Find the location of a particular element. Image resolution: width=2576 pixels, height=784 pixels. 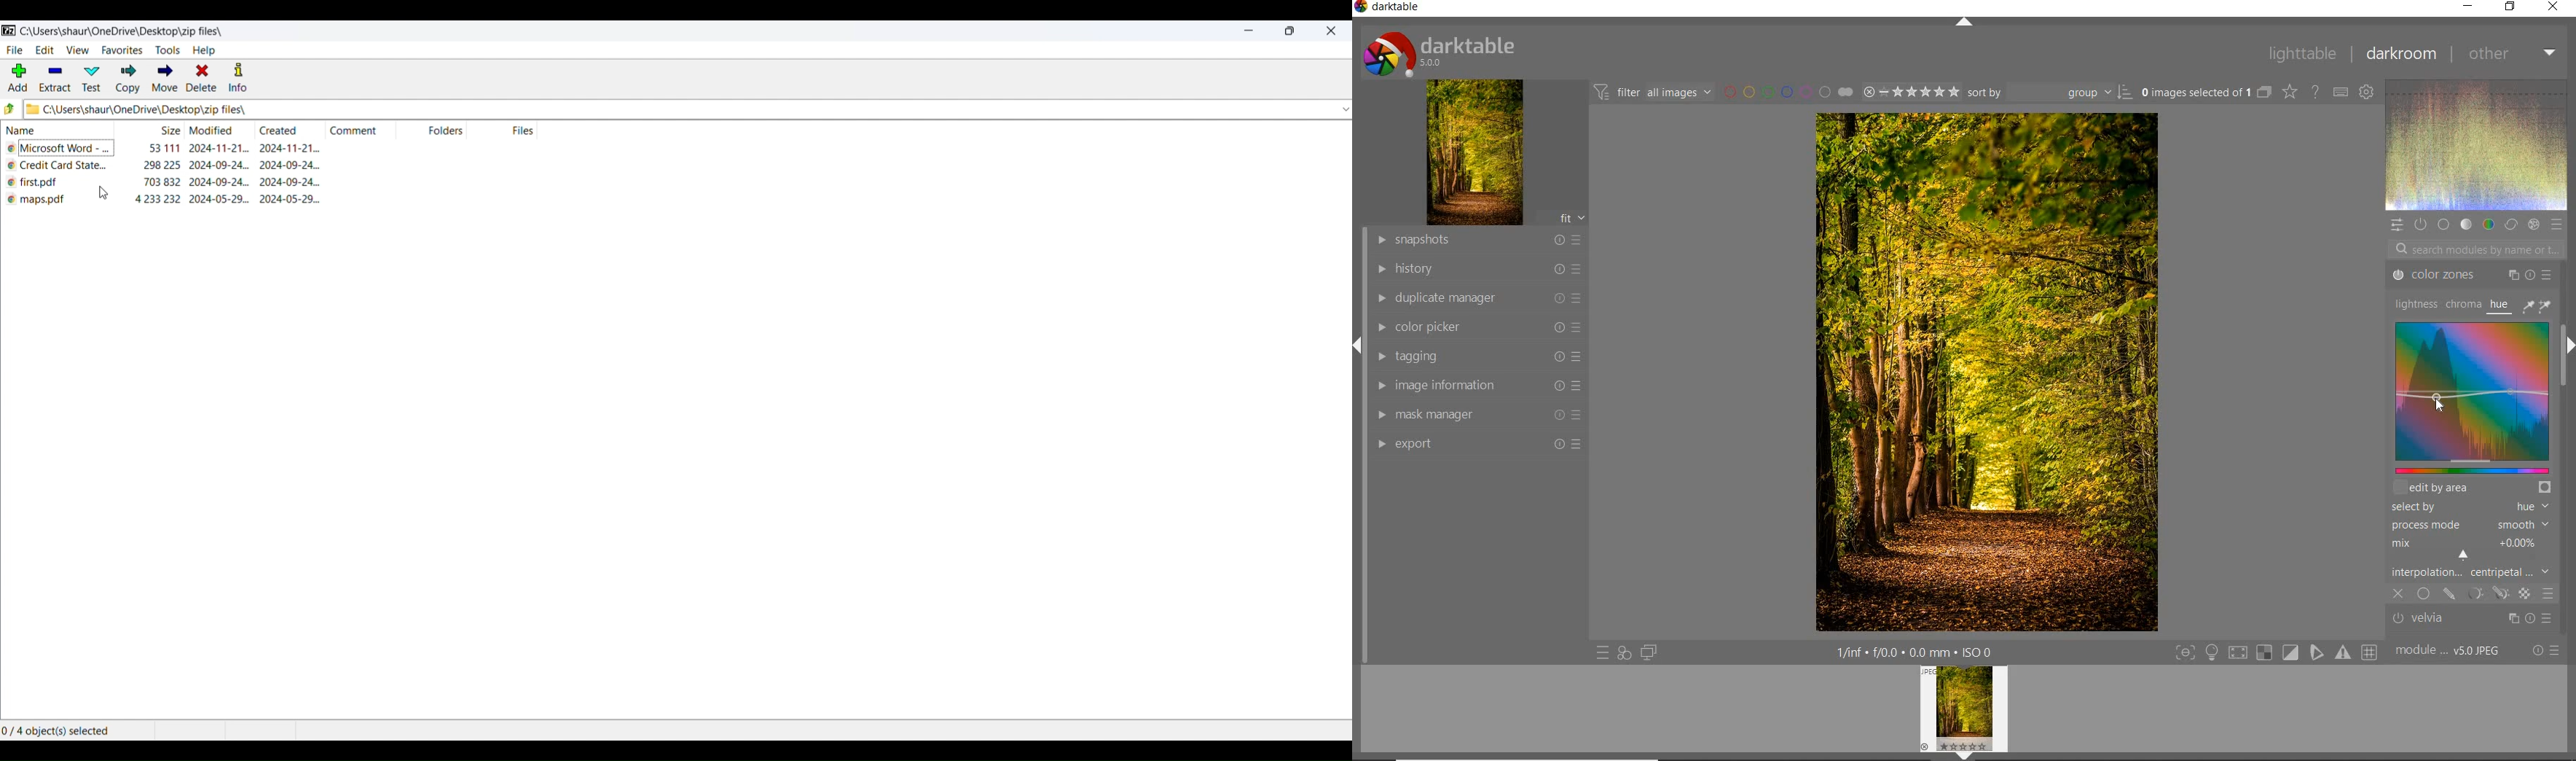

TAGGING is located at coordinates (1477, 357).